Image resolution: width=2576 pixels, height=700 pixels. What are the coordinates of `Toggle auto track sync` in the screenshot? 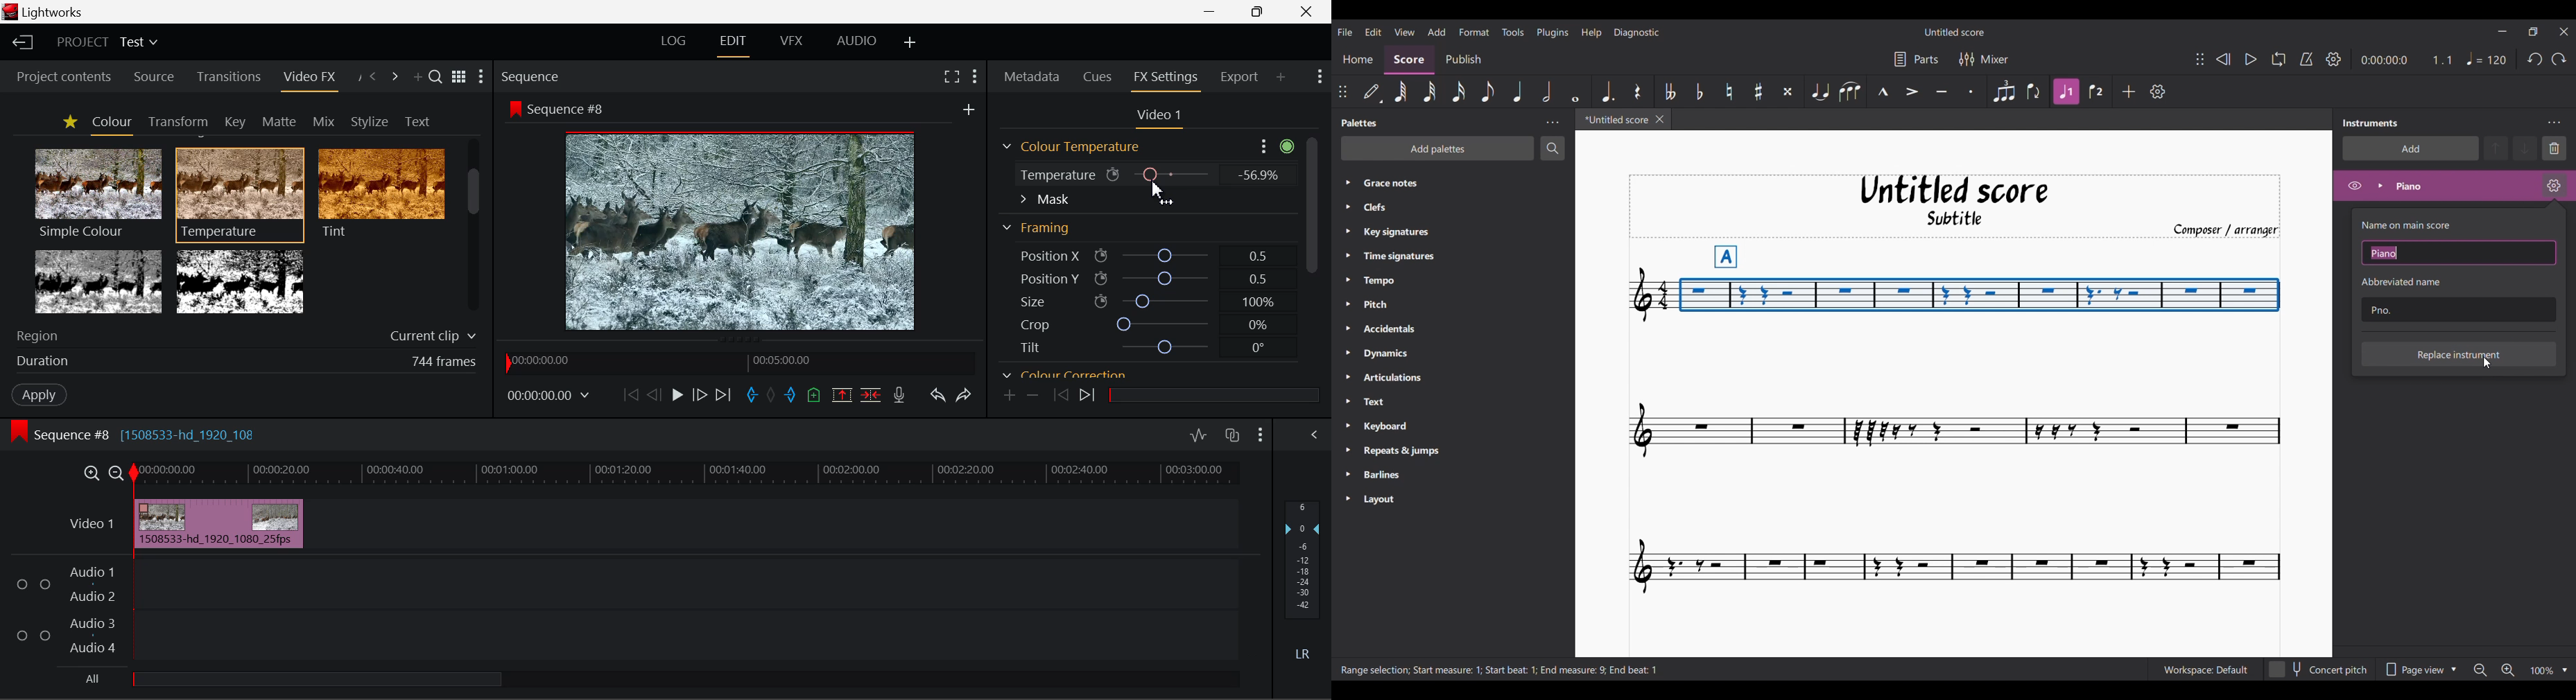 It's located at (1232, 435).